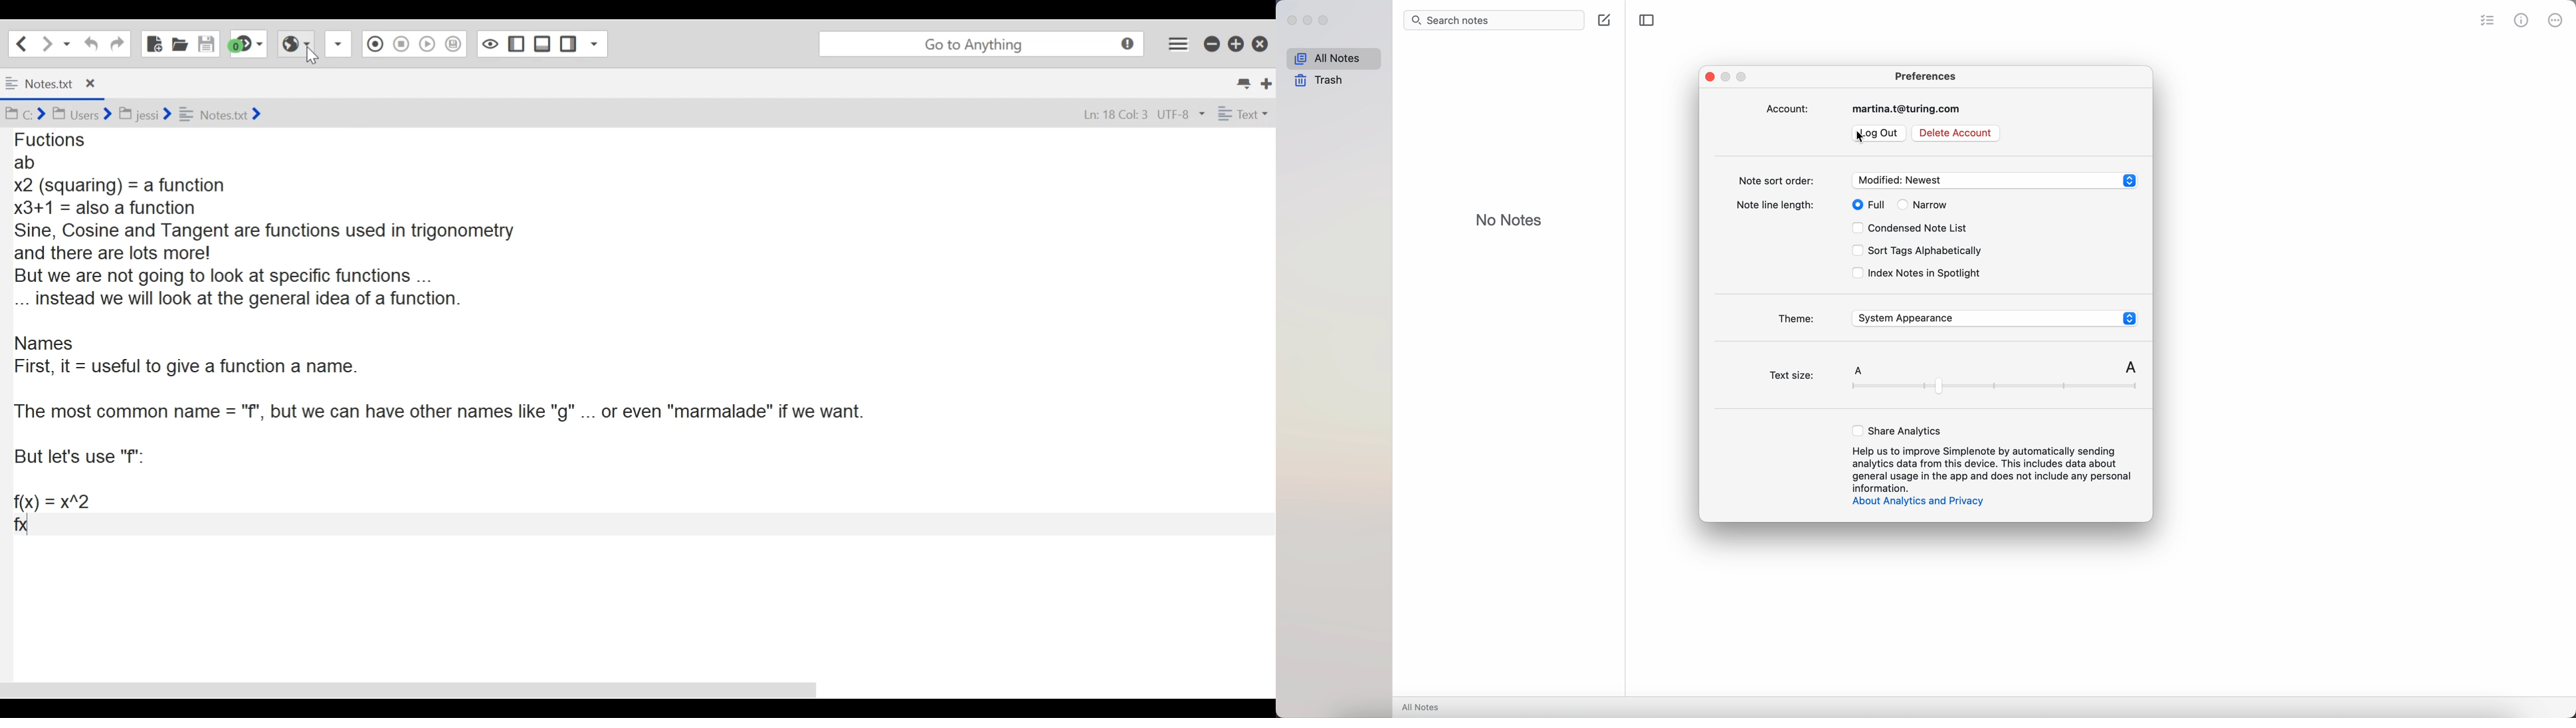  Describe the element at coordinates (1924, 273) in the screenshot. I see `index notes in spotlight` at that location.